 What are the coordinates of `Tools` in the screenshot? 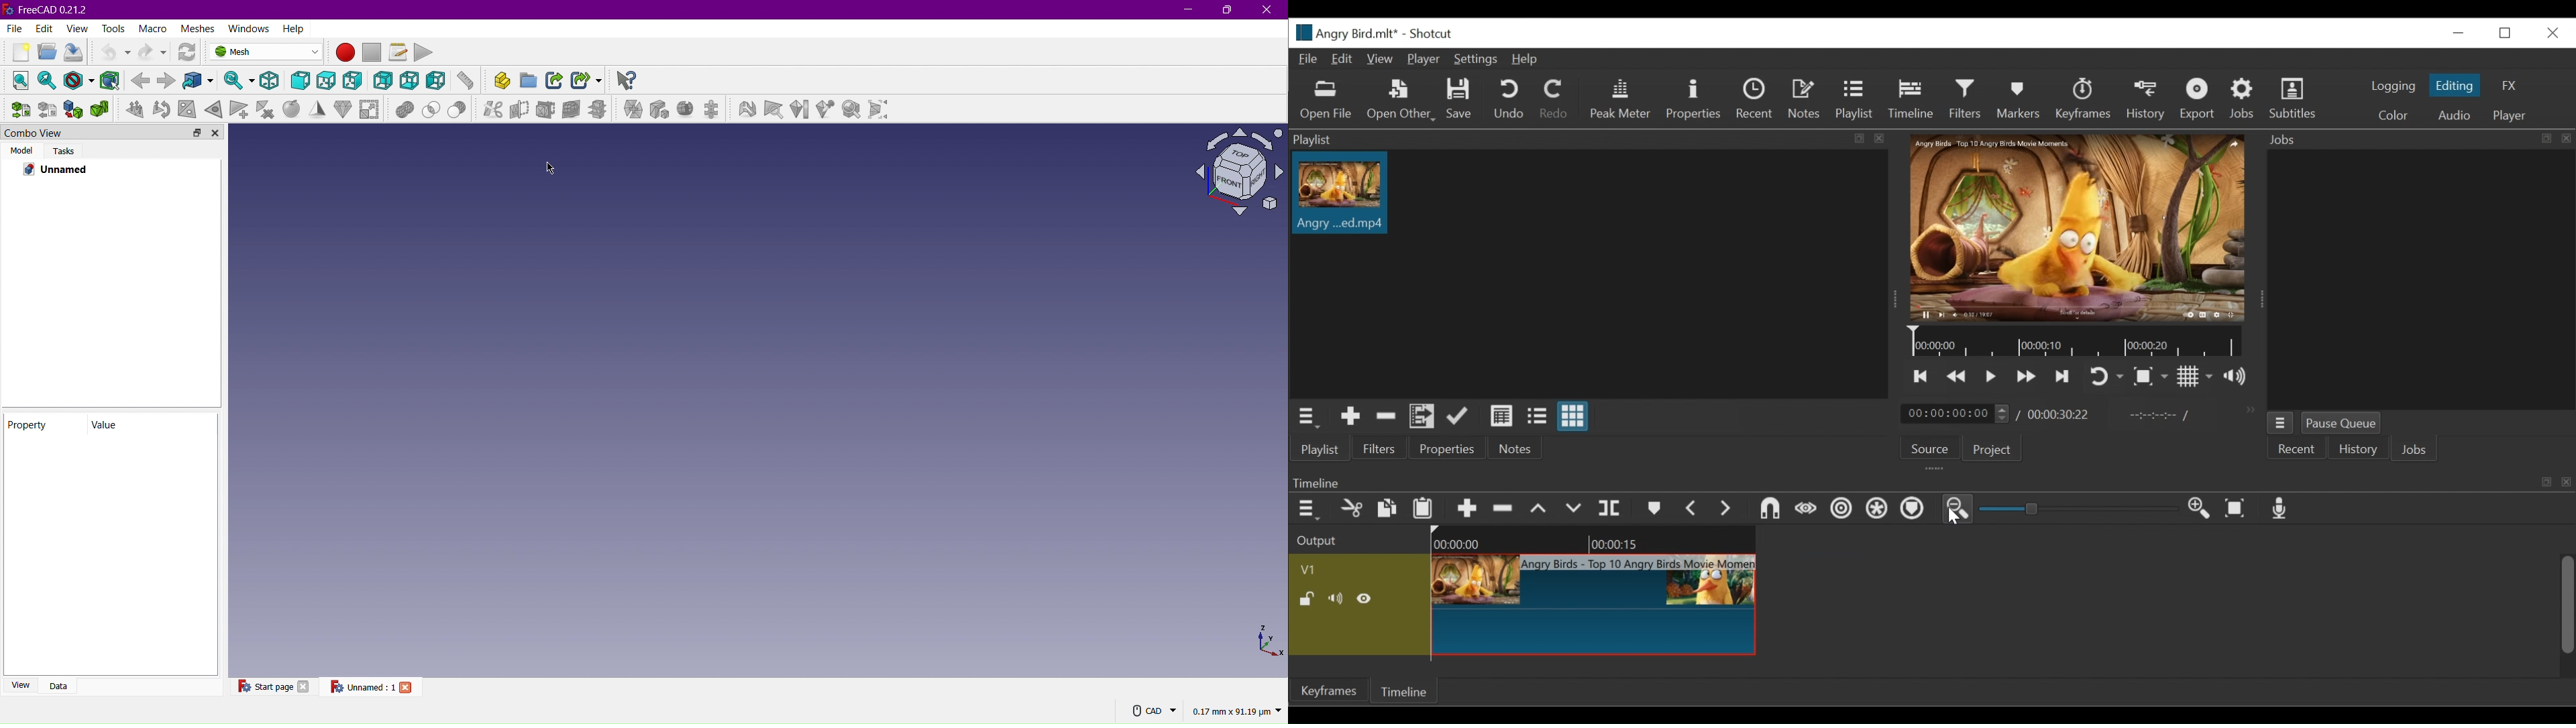 It's located at (115, 28).